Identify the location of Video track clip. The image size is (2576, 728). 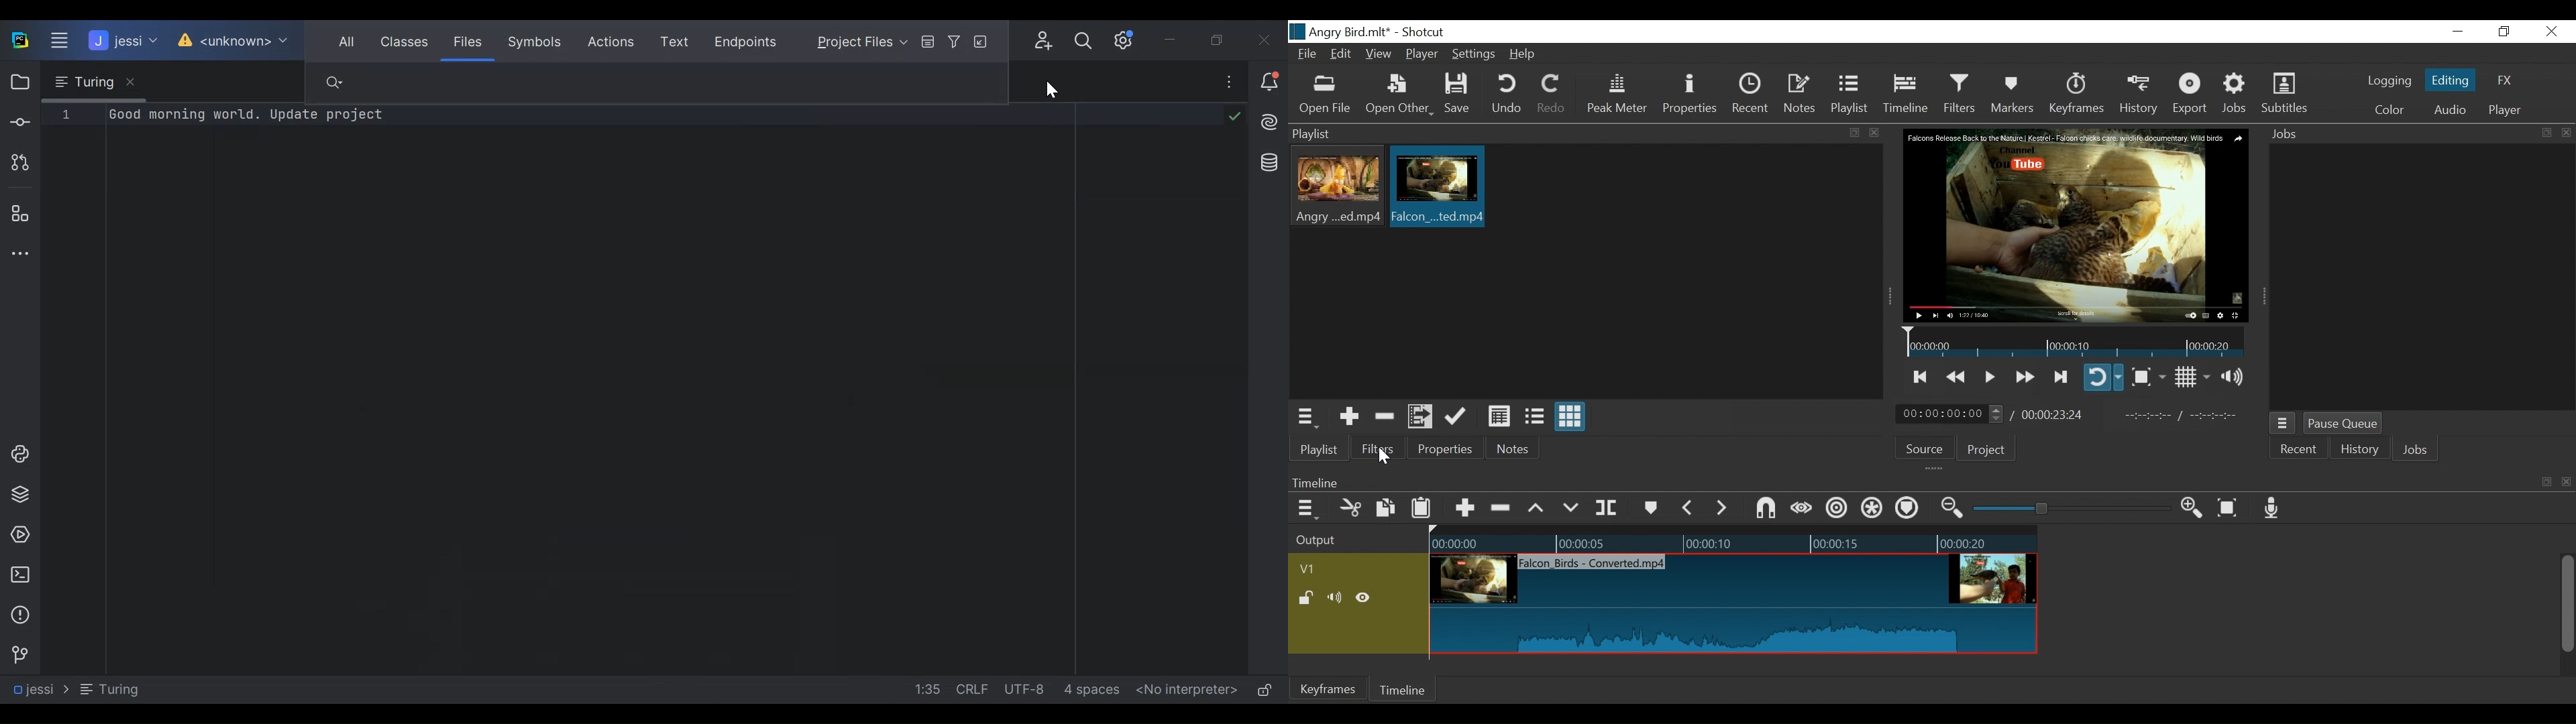
(1733, 602).